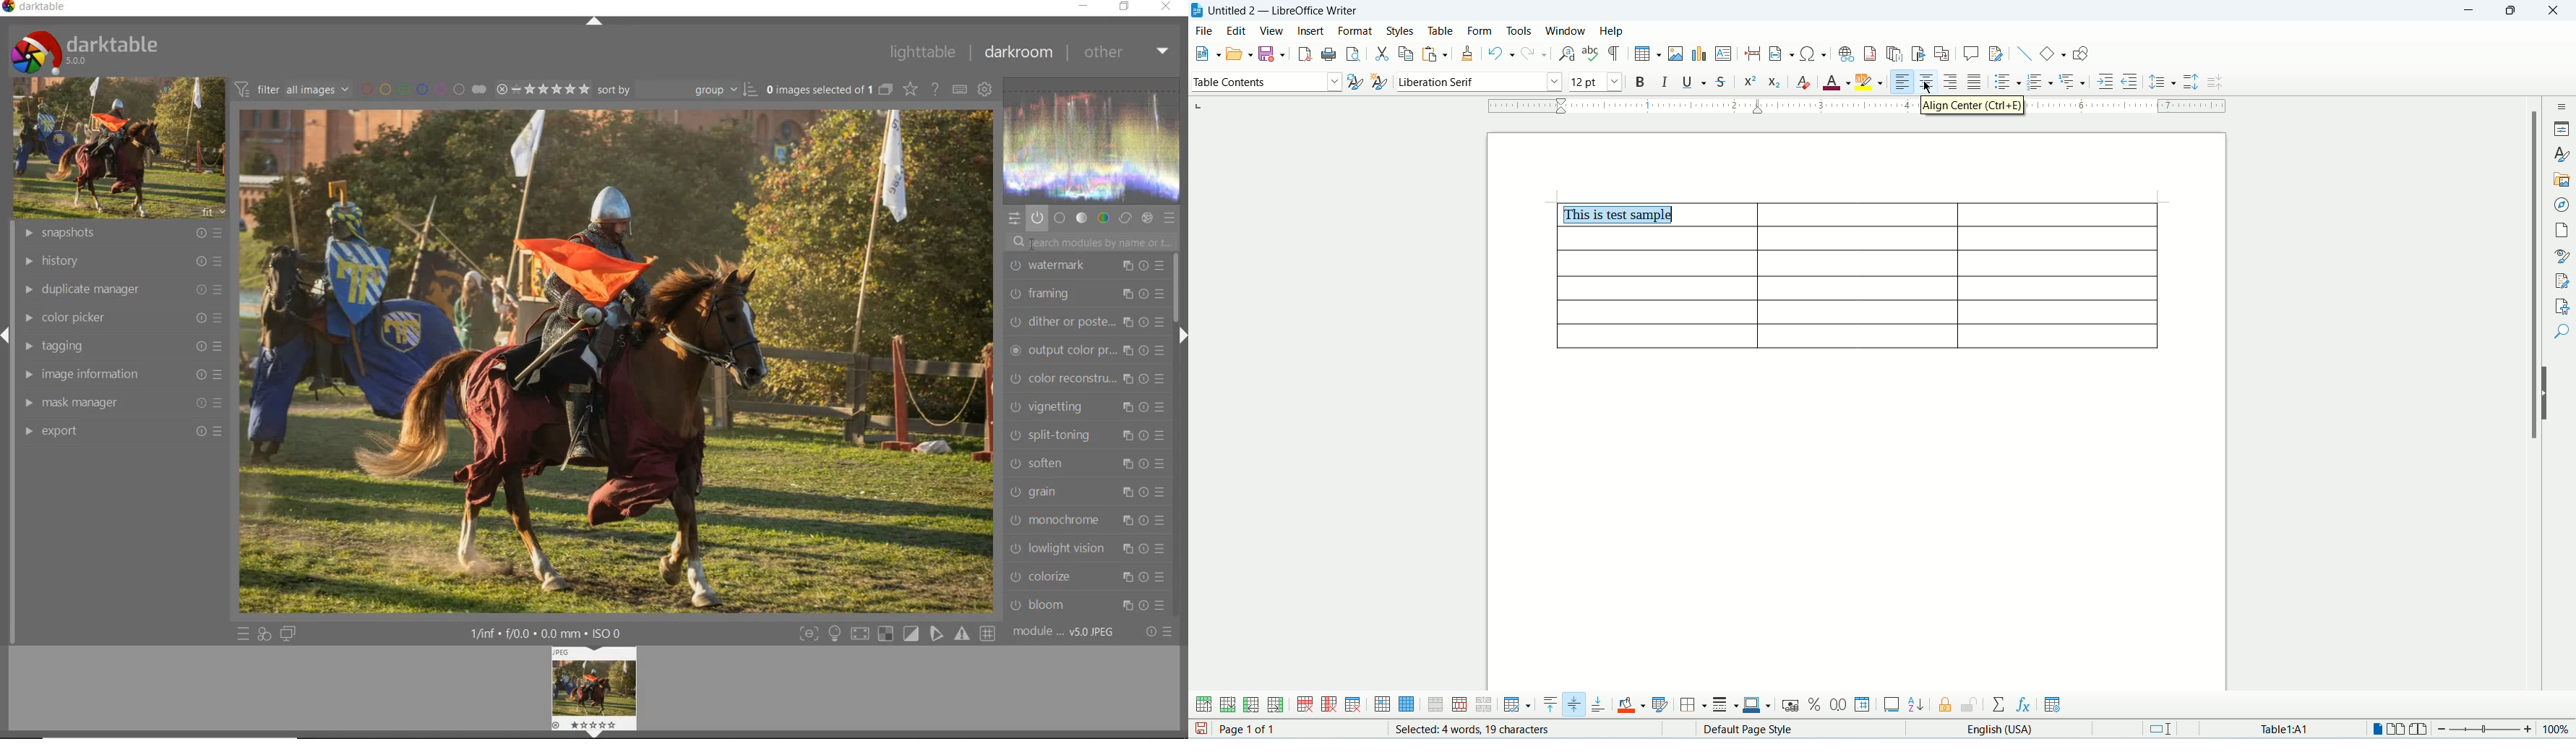  I want to click on align center, so click(1975, 106).